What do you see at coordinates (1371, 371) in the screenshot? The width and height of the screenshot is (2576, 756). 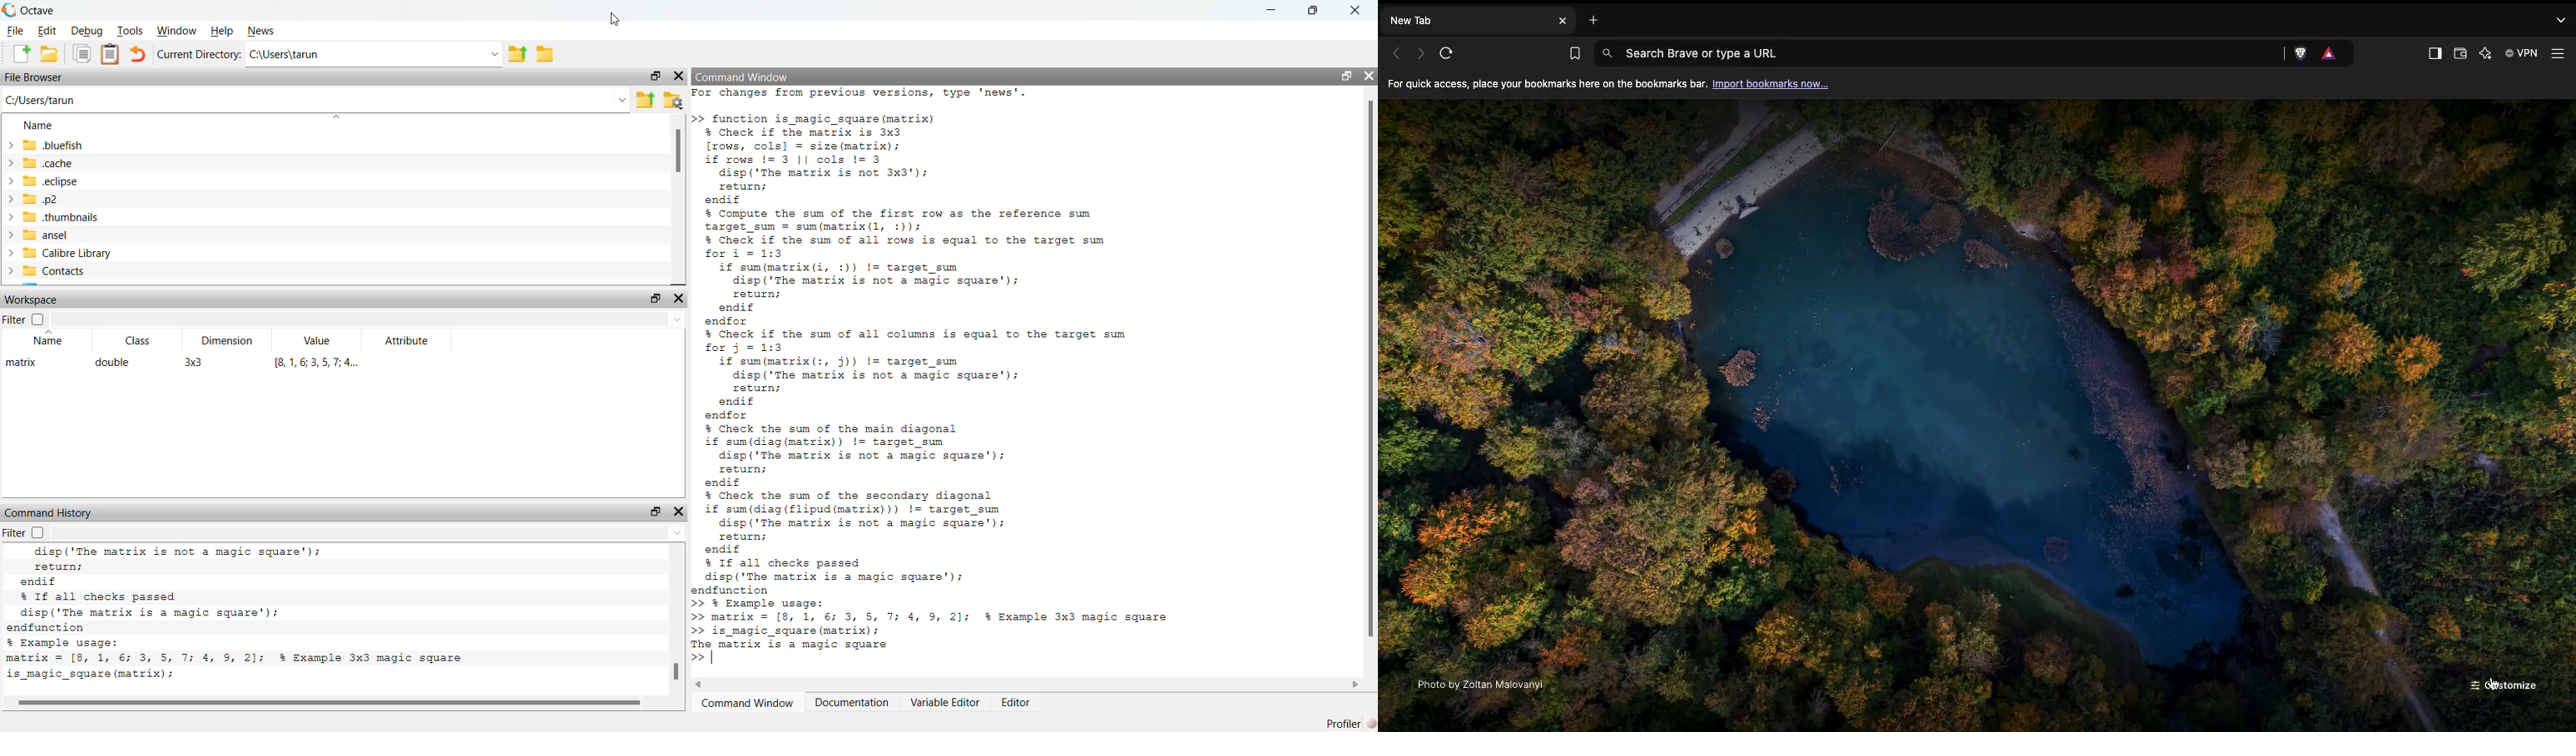 I see `scroll bar` at bounding box center [1371, 371].